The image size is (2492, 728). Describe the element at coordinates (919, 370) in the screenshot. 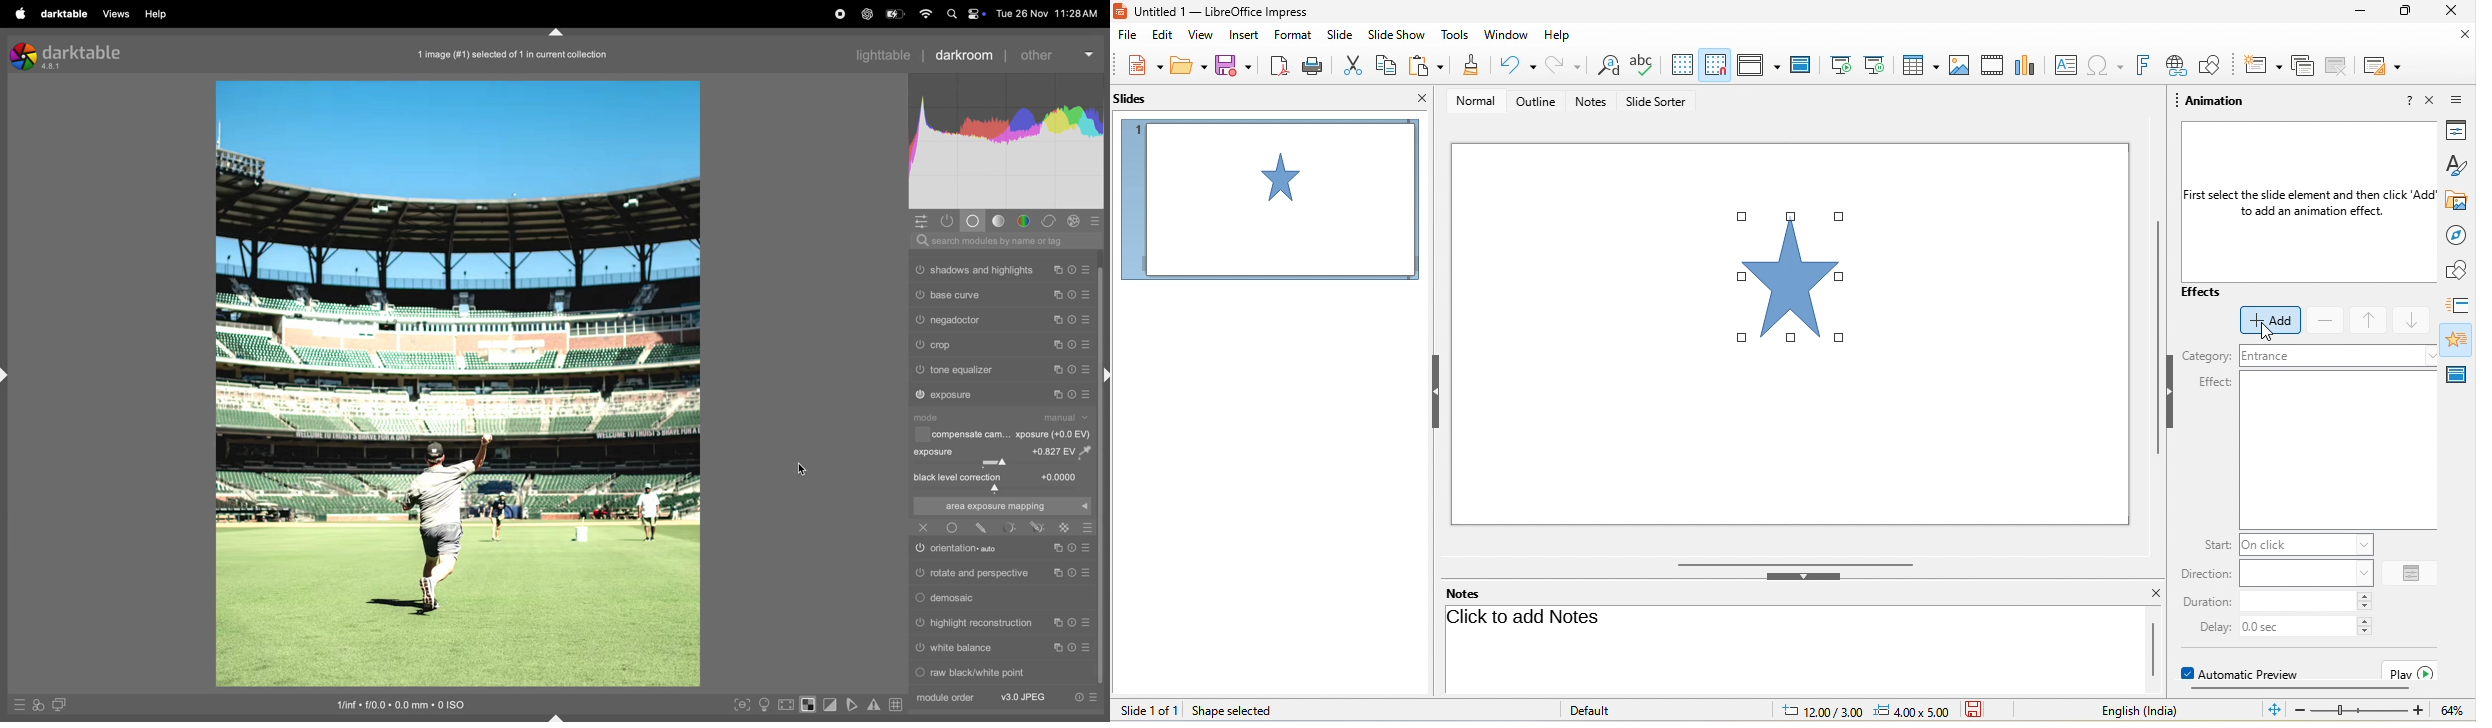

I see `Switch on or off` at that location.